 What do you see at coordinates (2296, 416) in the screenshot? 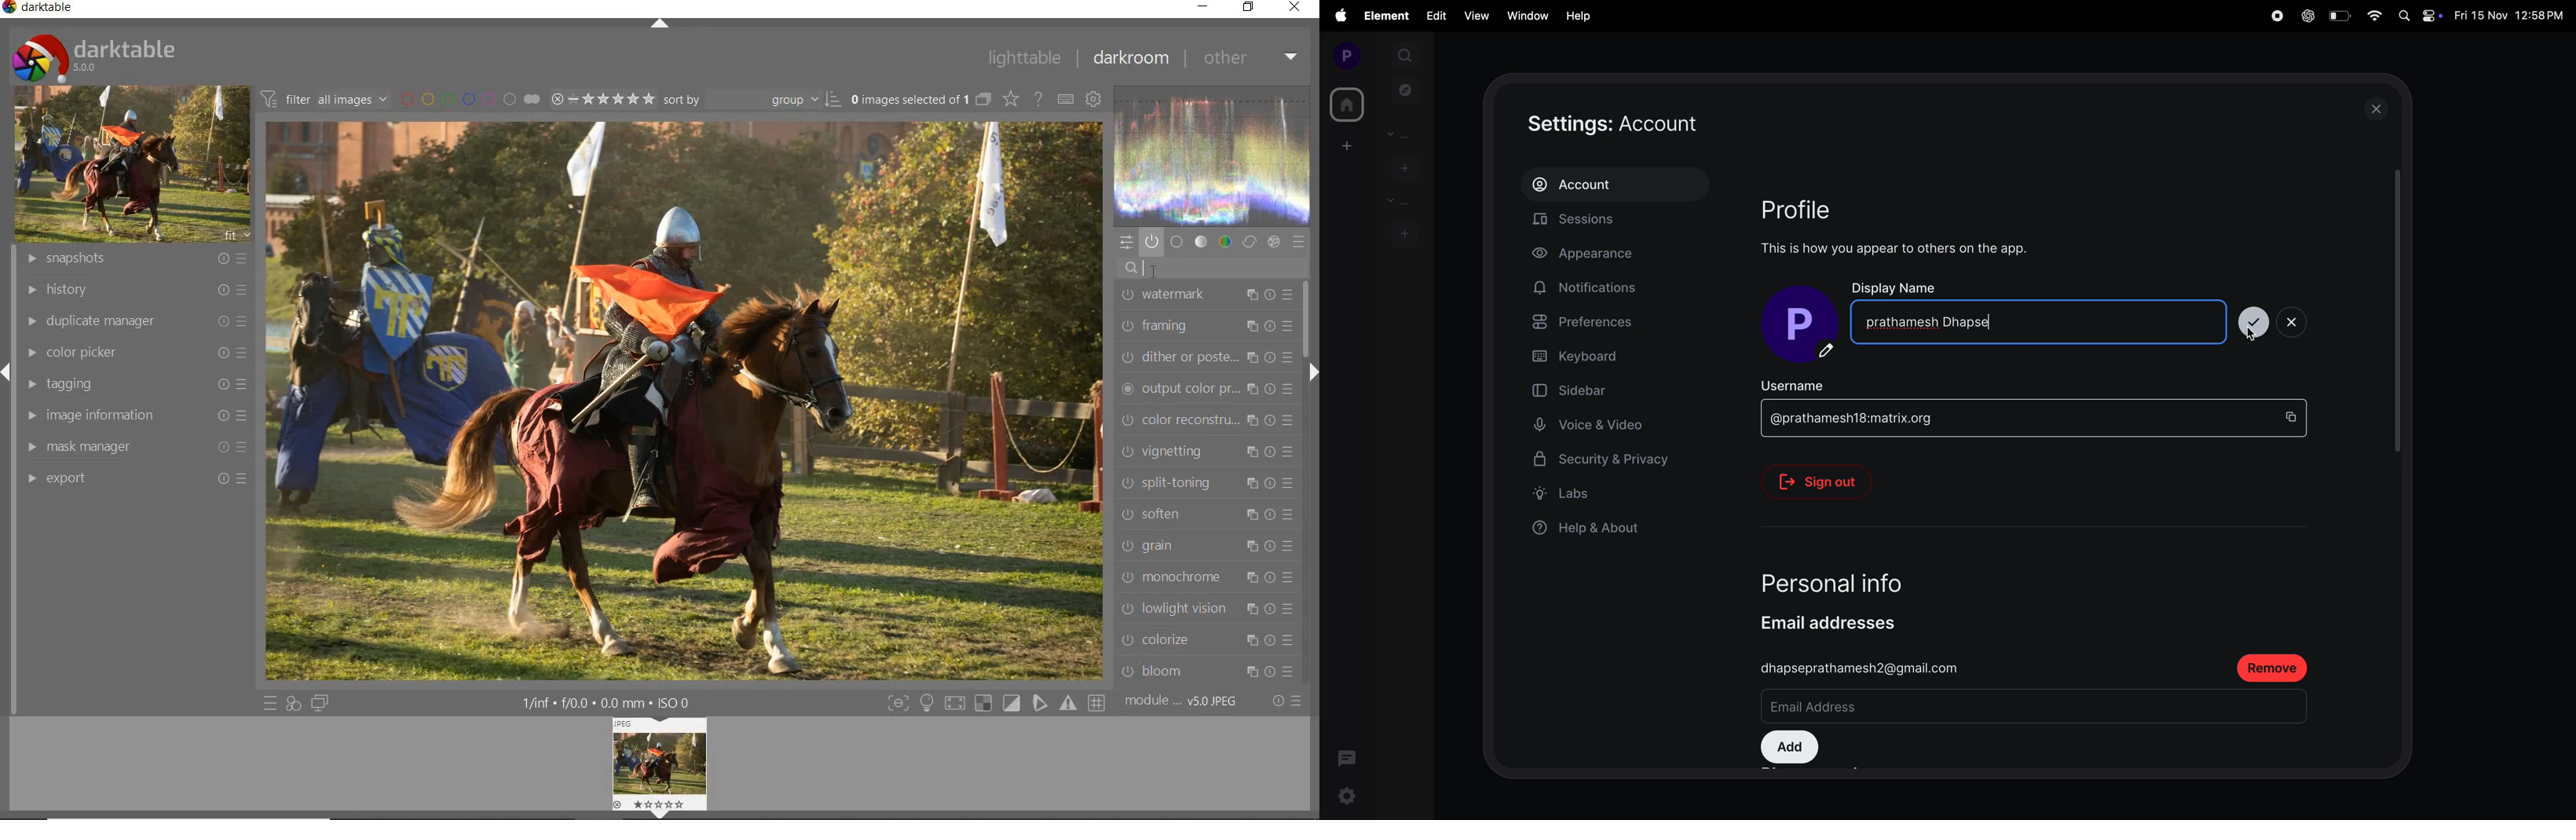
I see `copy` at bounding box center [2296, 416].